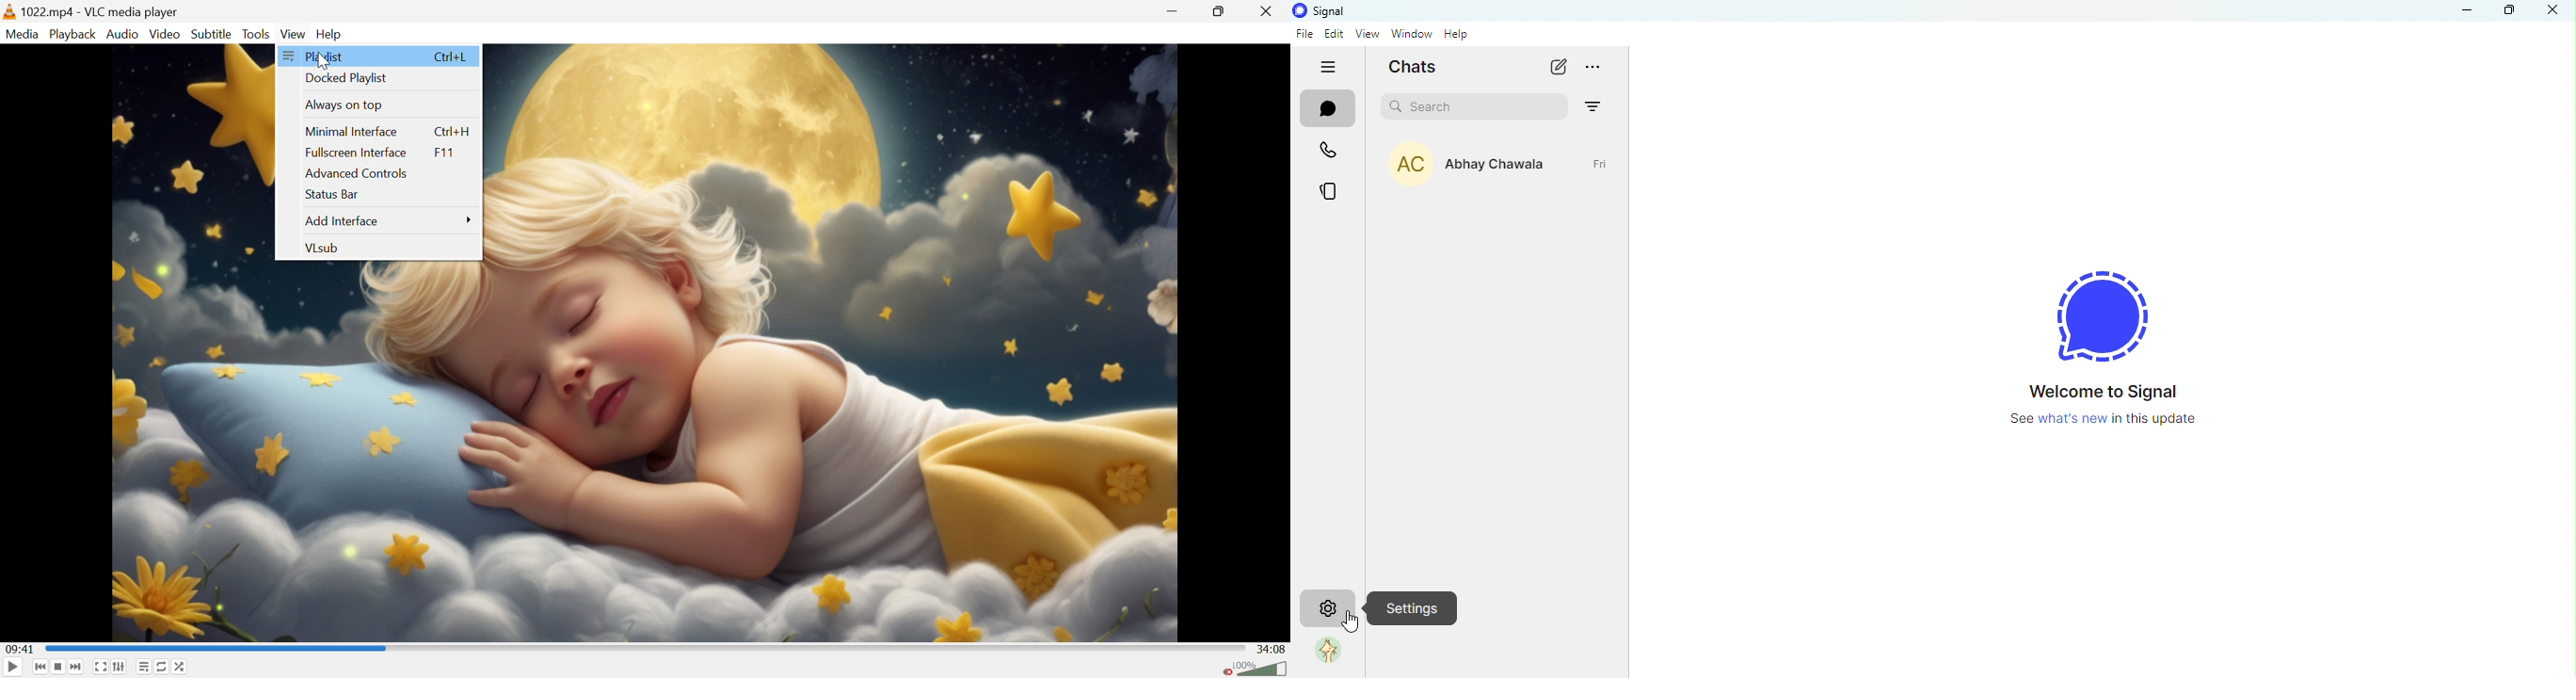 Image resolution: width=2576 pixels, height=700 pixels. What do you see at coordinates (387, 221) in the screenshot?
I see `Add Interface` at bounding box center [387, 221].